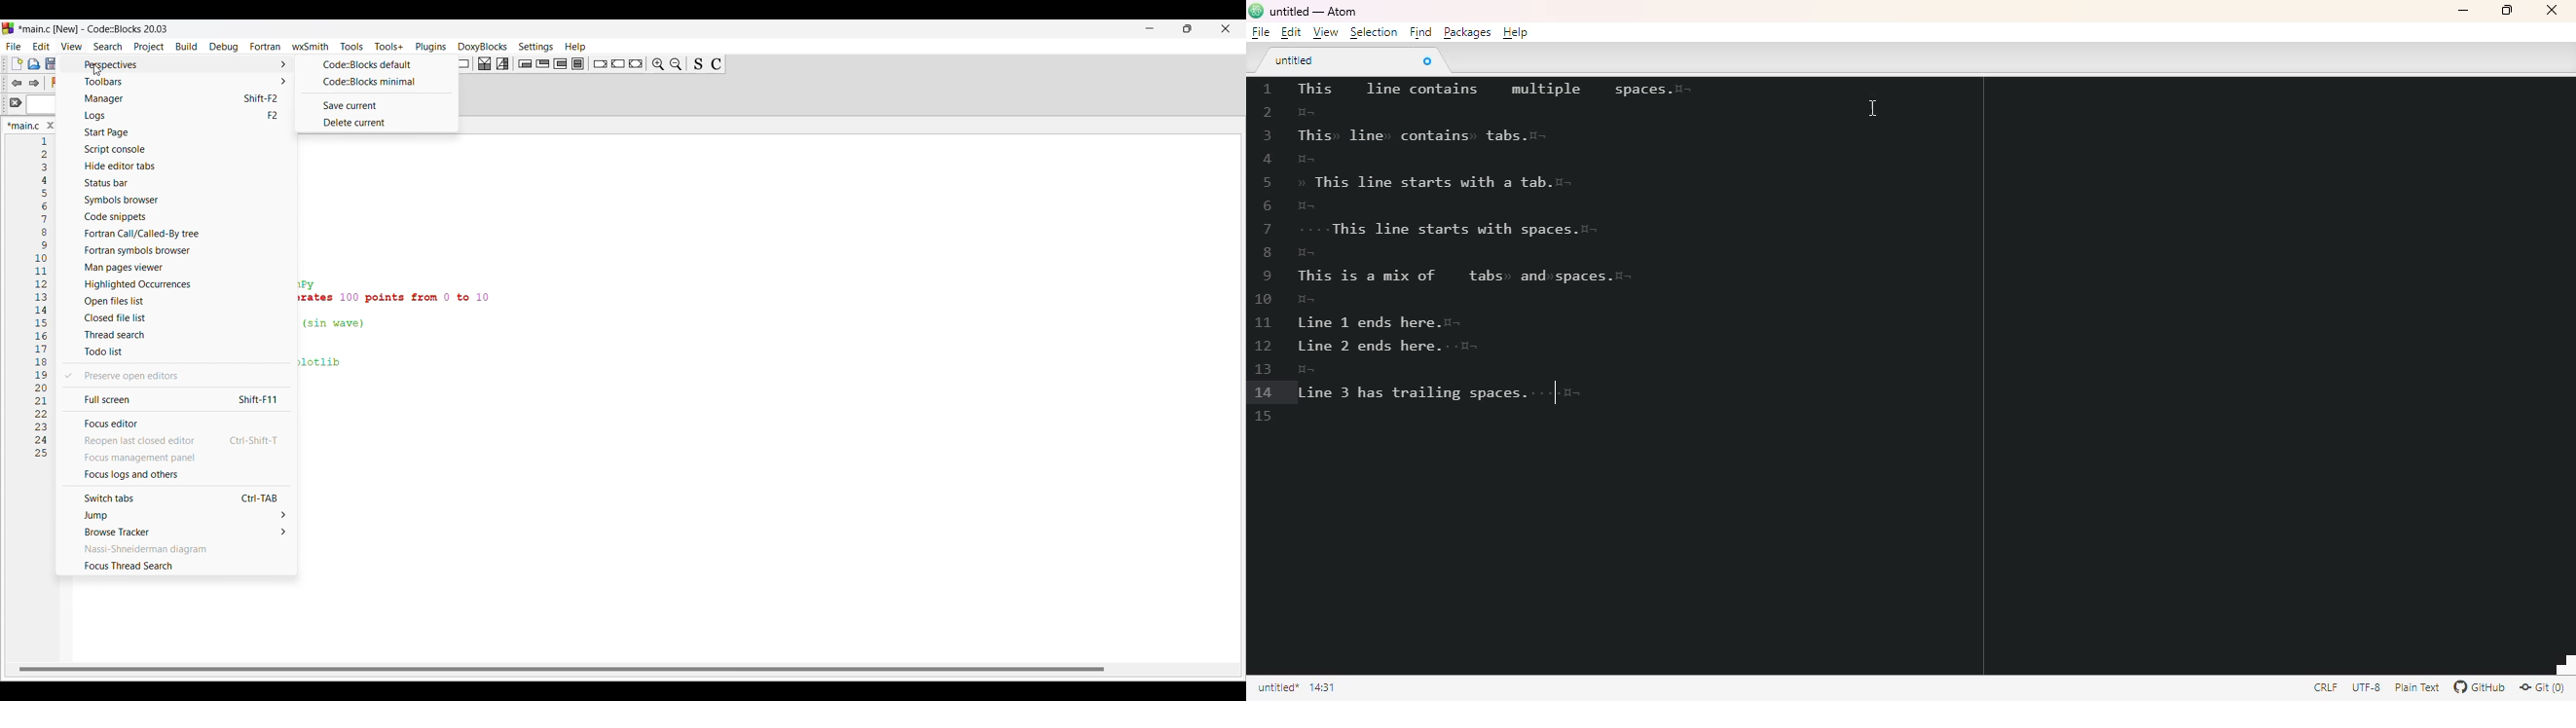  I want to click on Fortran menu, so click(265, 46).